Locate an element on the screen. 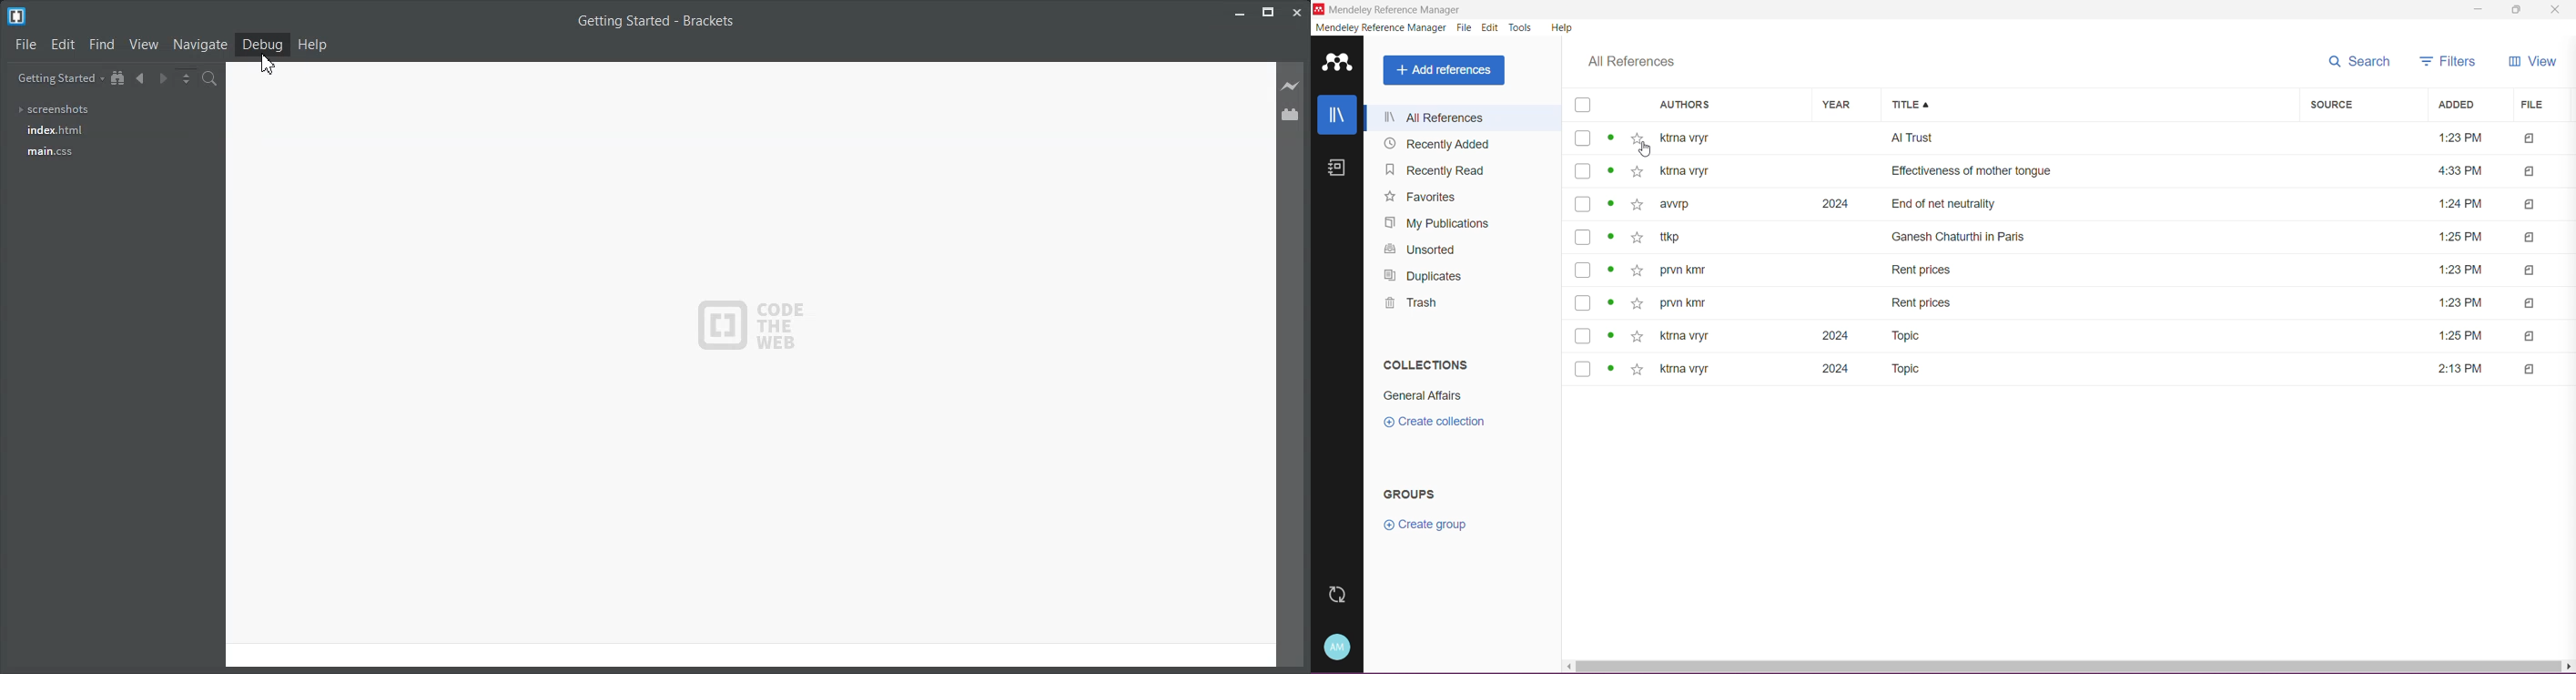 Image resolution: width=2576 pixels, height=700 pixels. Click to see more details is located at coordinates (1611, 335).